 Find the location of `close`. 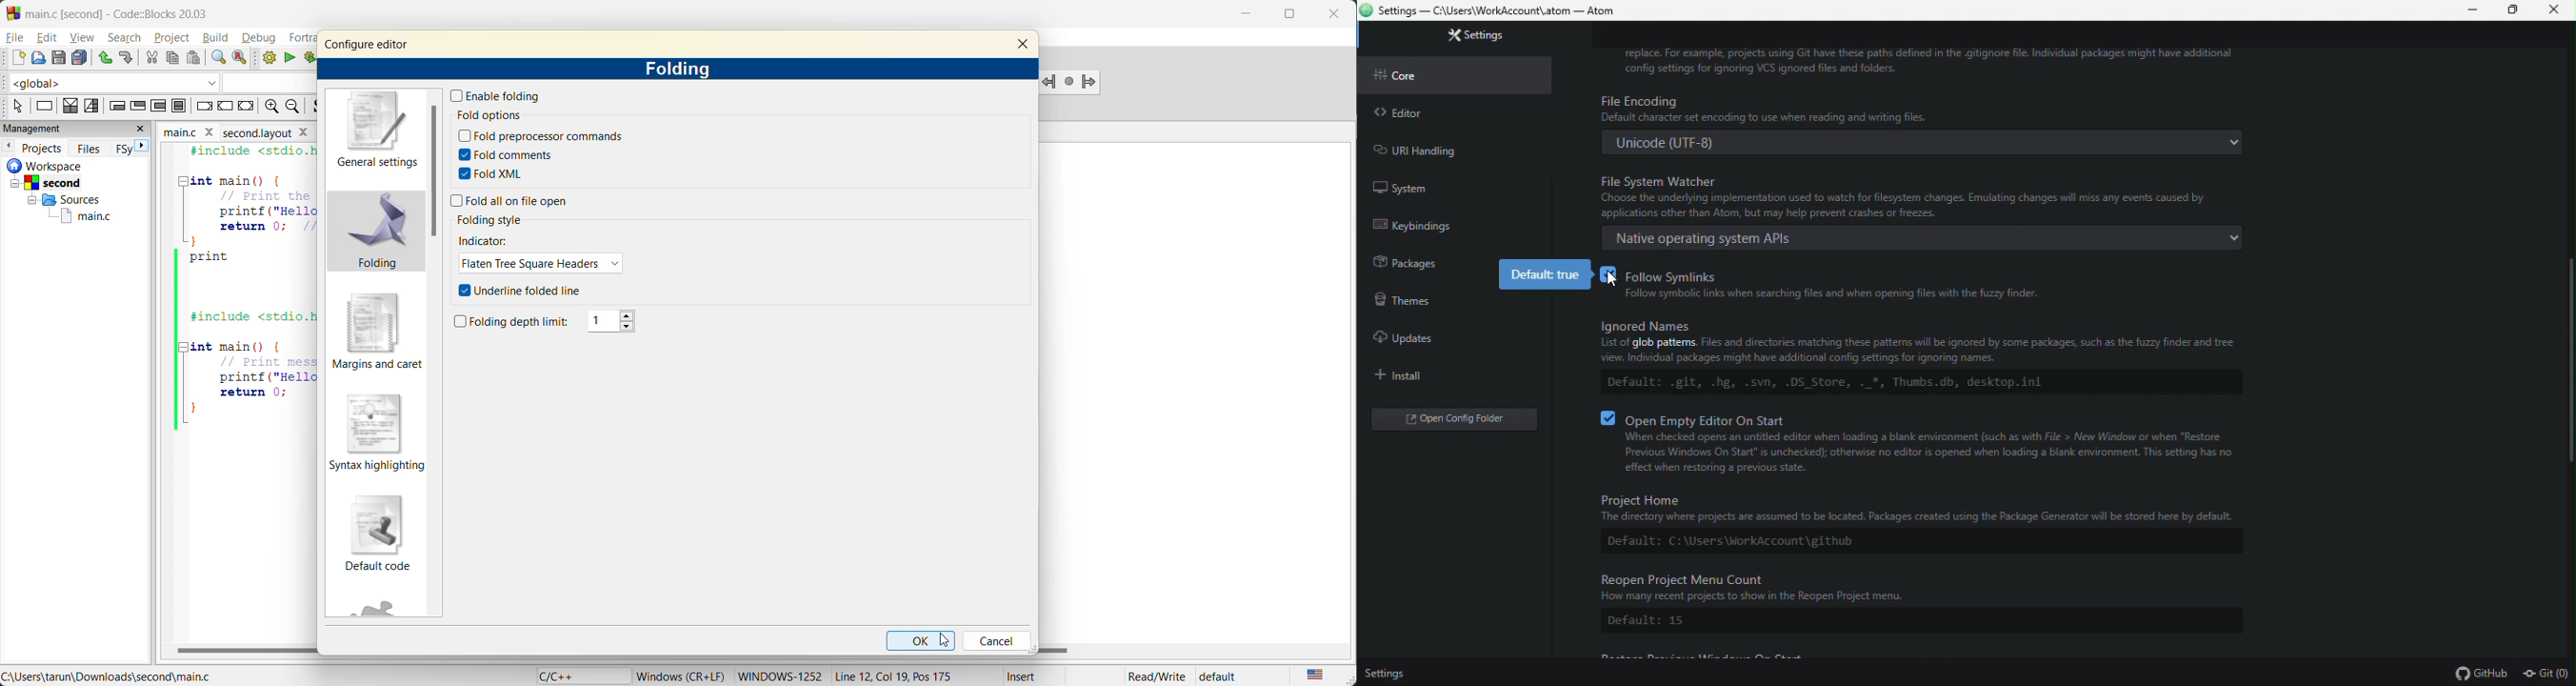

close is located at coordinates (143, 130).